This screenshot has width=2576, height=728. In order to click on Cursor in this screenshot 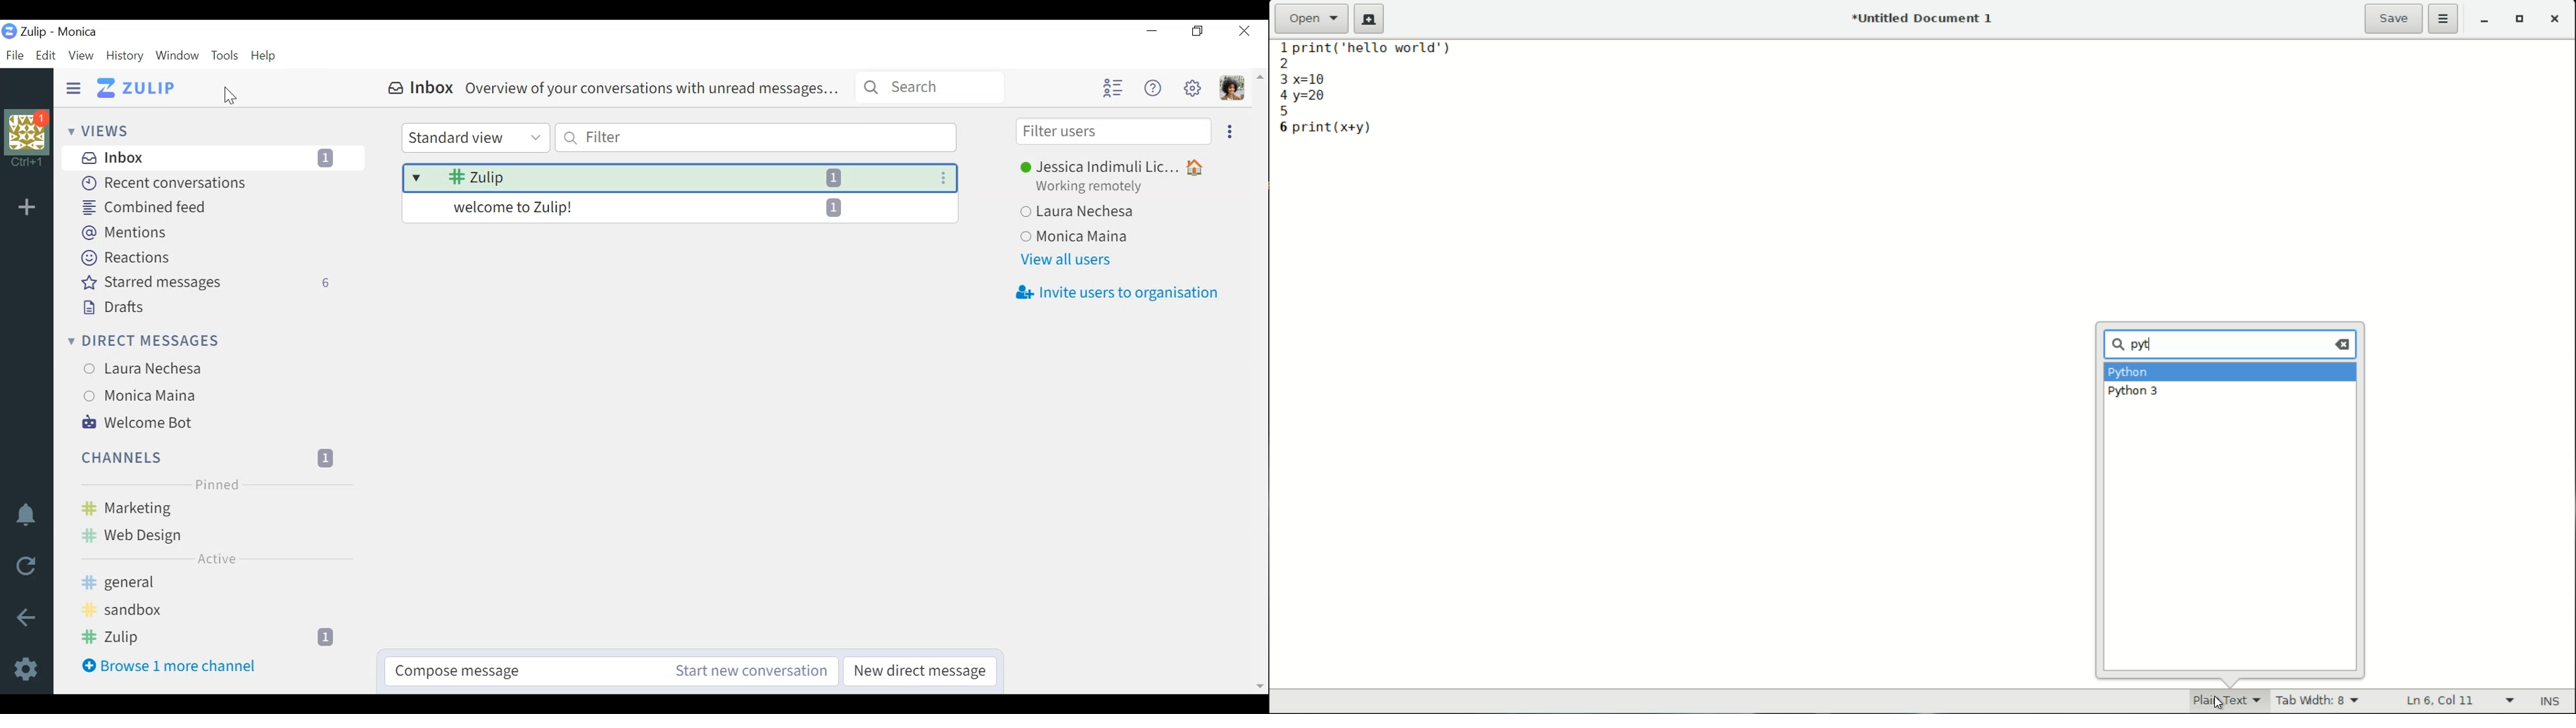, I will do `click(229, 97)`.